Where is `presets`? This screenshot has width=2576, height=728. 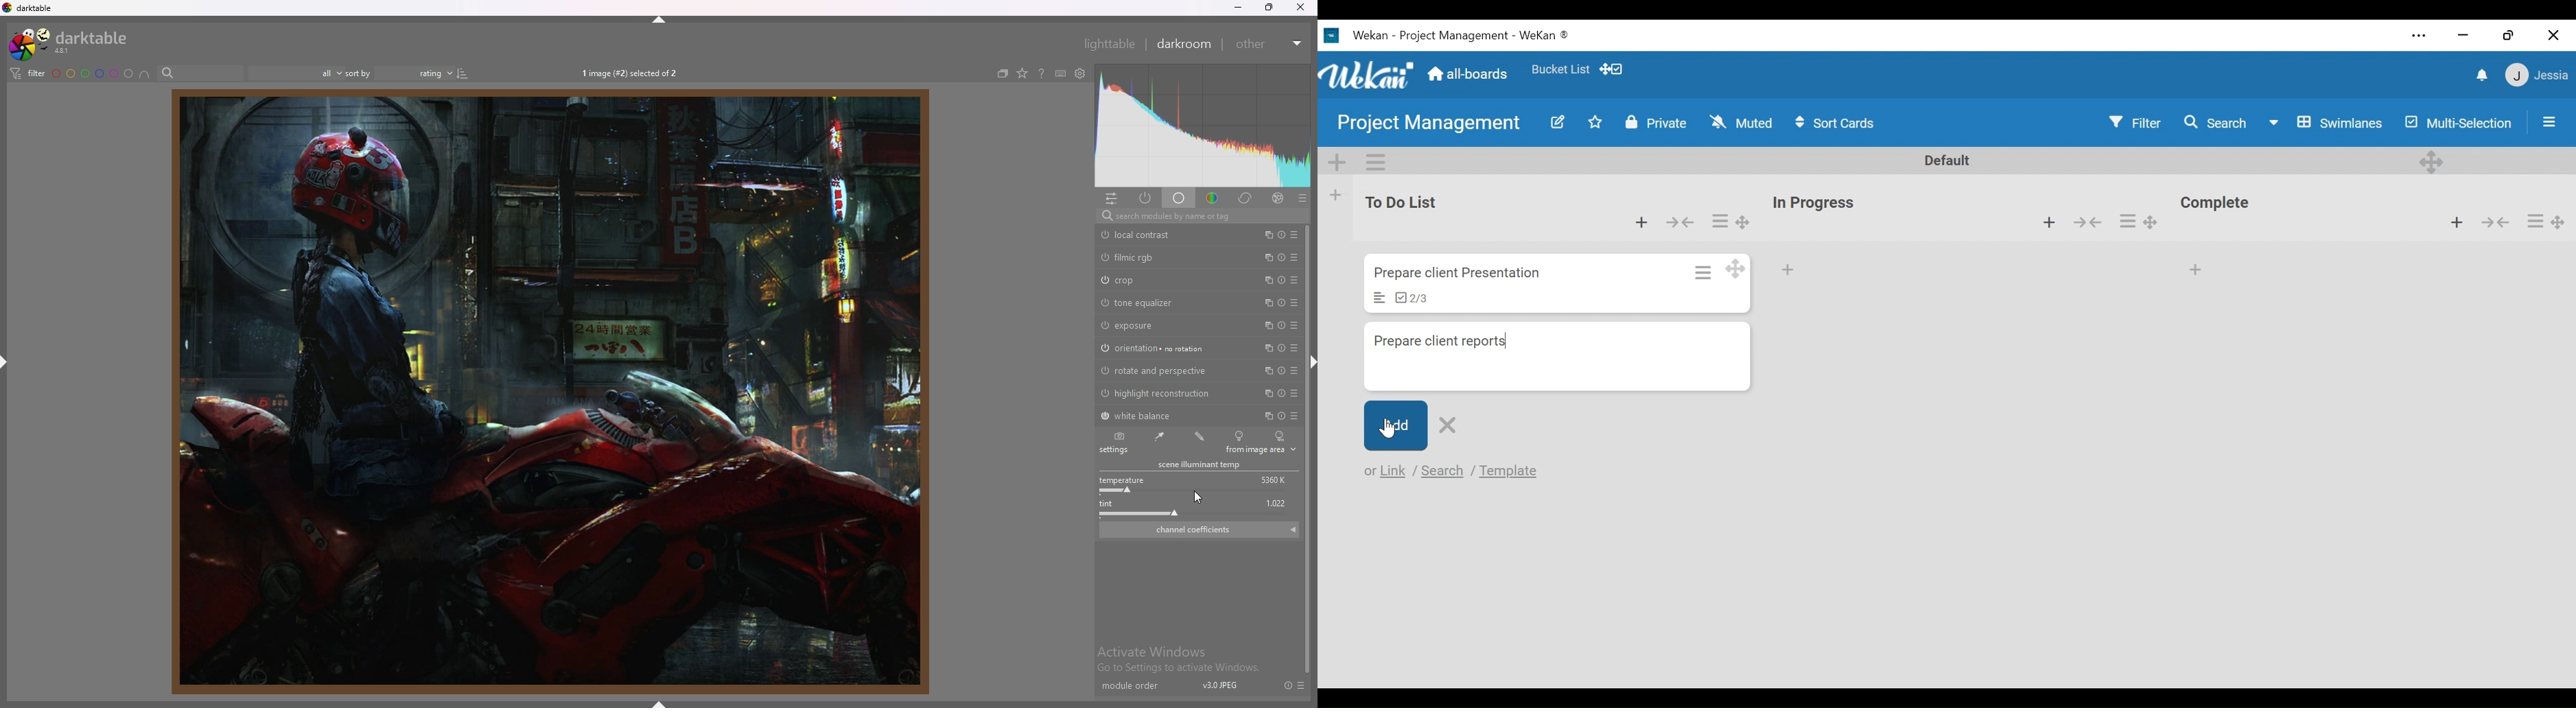 presets is located at coordinates (1302, 199).